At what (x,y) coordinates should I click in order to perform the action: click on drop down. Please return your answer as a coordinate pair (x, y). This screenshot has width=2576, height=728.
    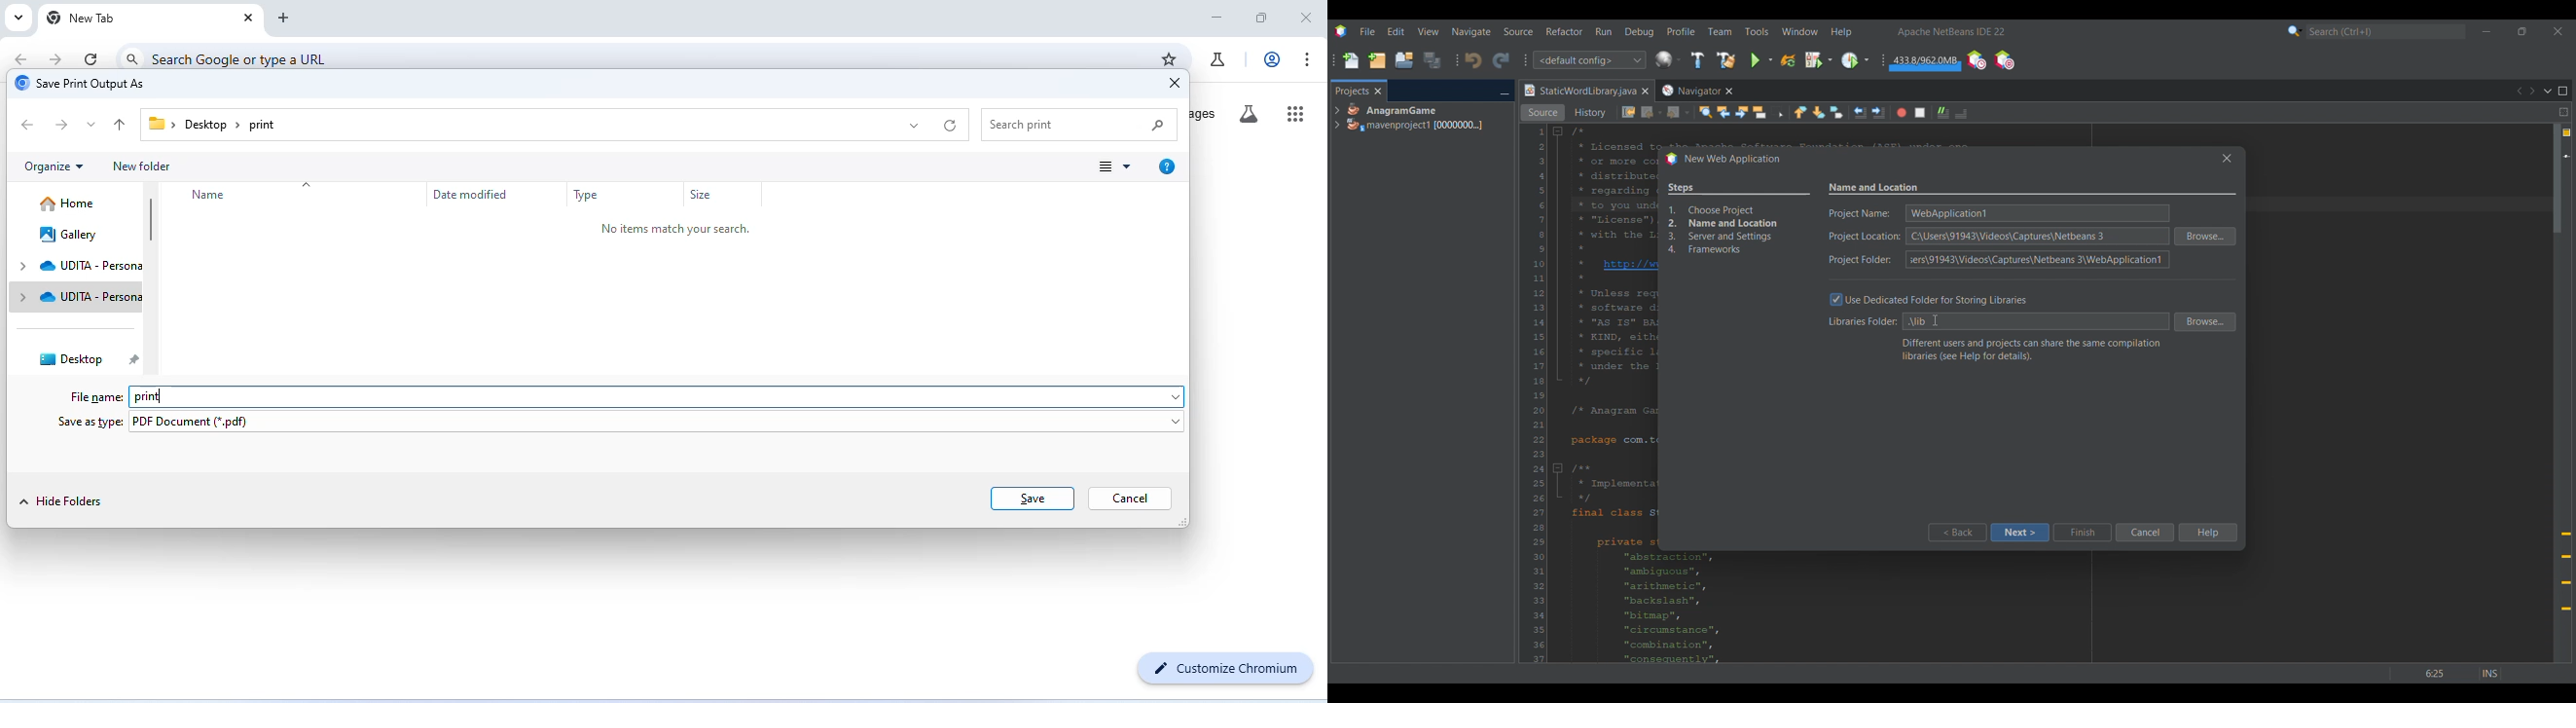
    Looking at the image, I should click on (20, 281).